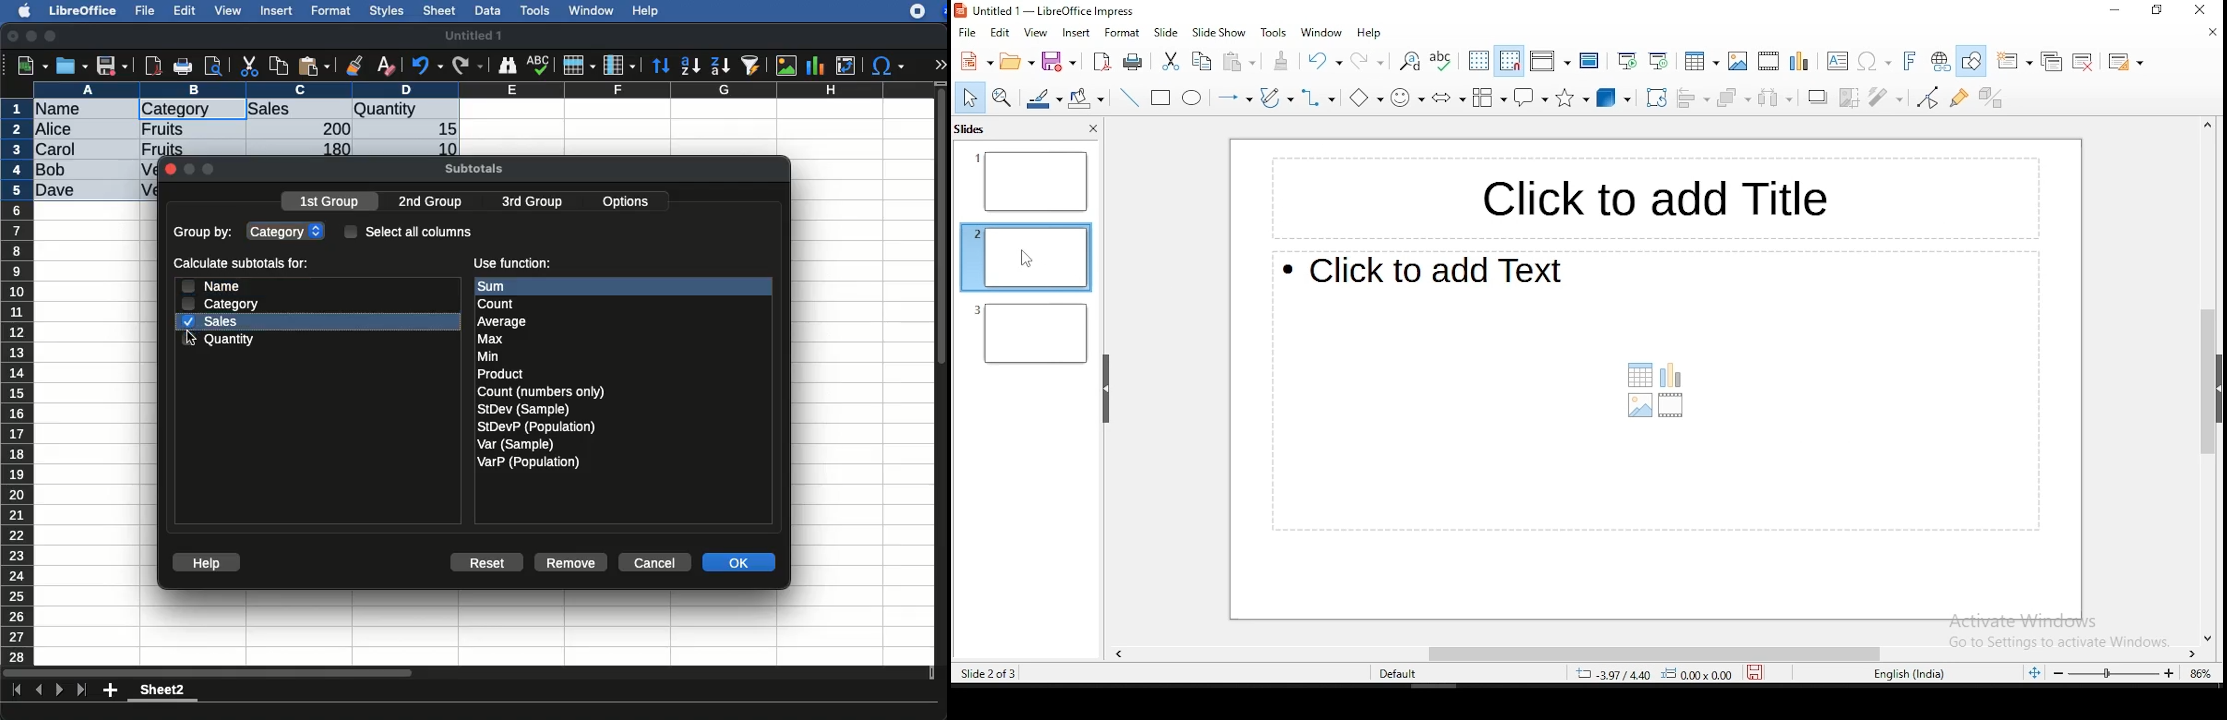 The image size is (2240, 728). What do you see at coordinates (2206, 10) in the screenshot?
I see `close window` at bounding box center [2206, 10].